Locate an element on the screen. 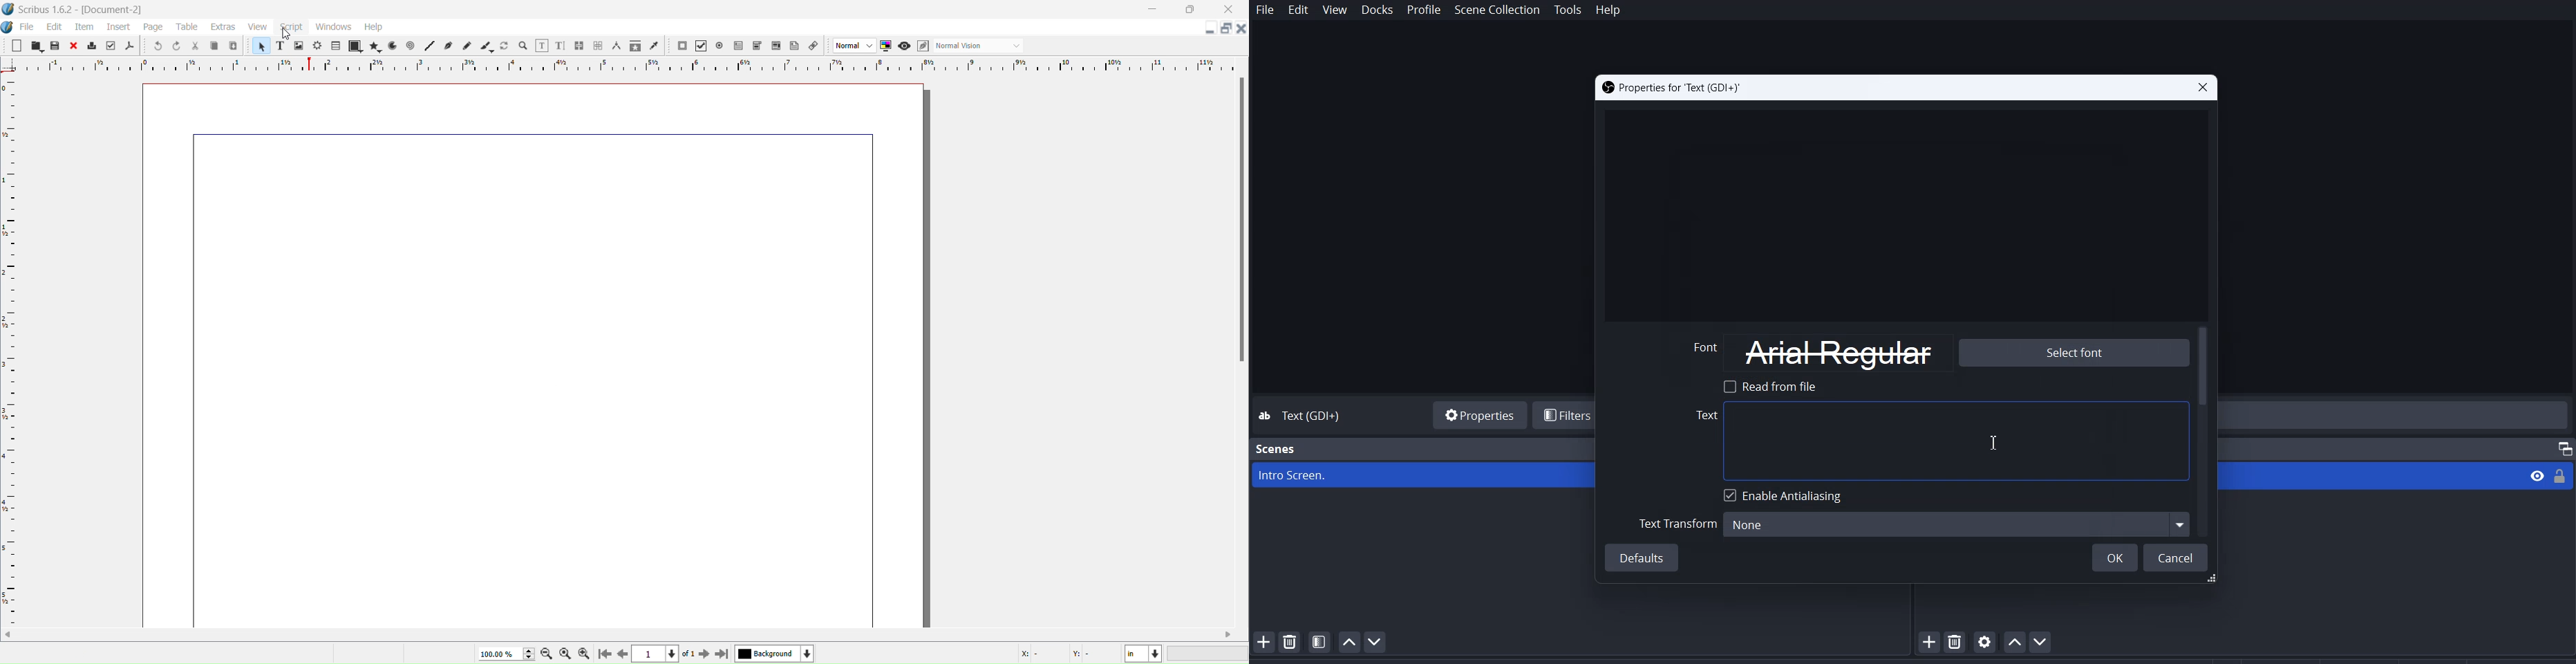 The height and width of the screenshot is (672, 2576). Paste is located at coordinates (234, 46).